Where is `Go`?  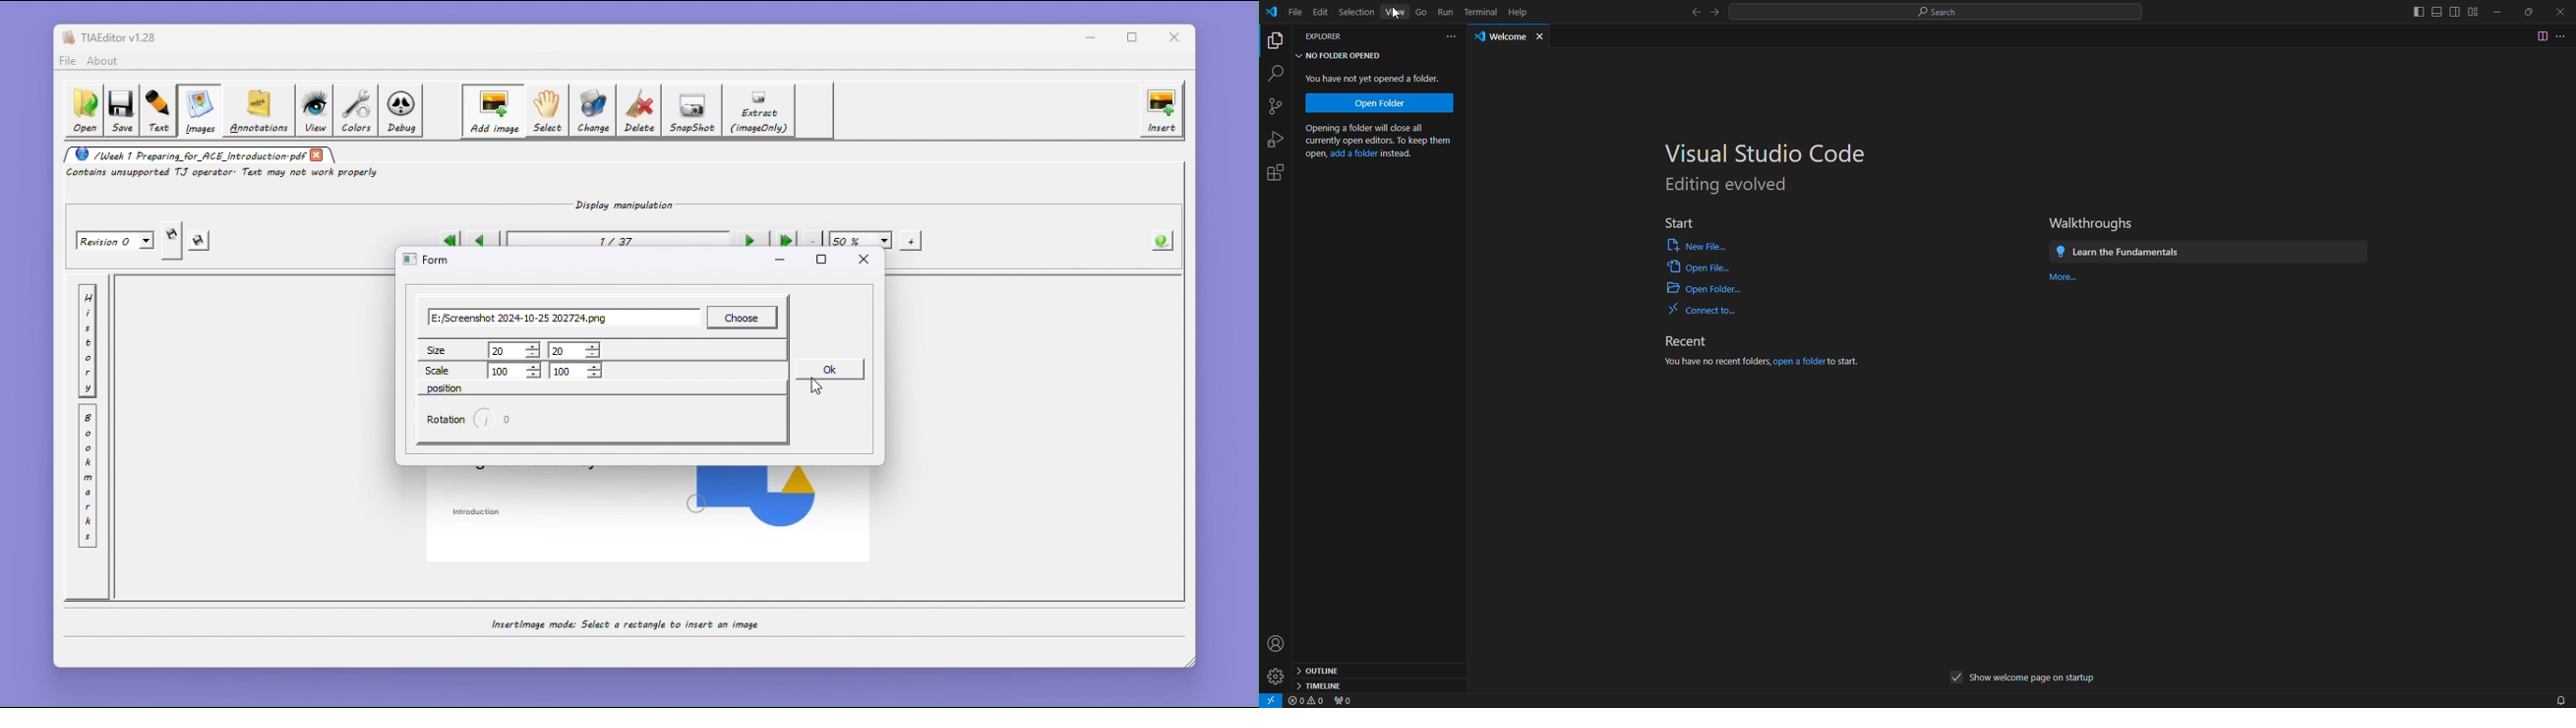
Go is located at coordinates (1421, 13).